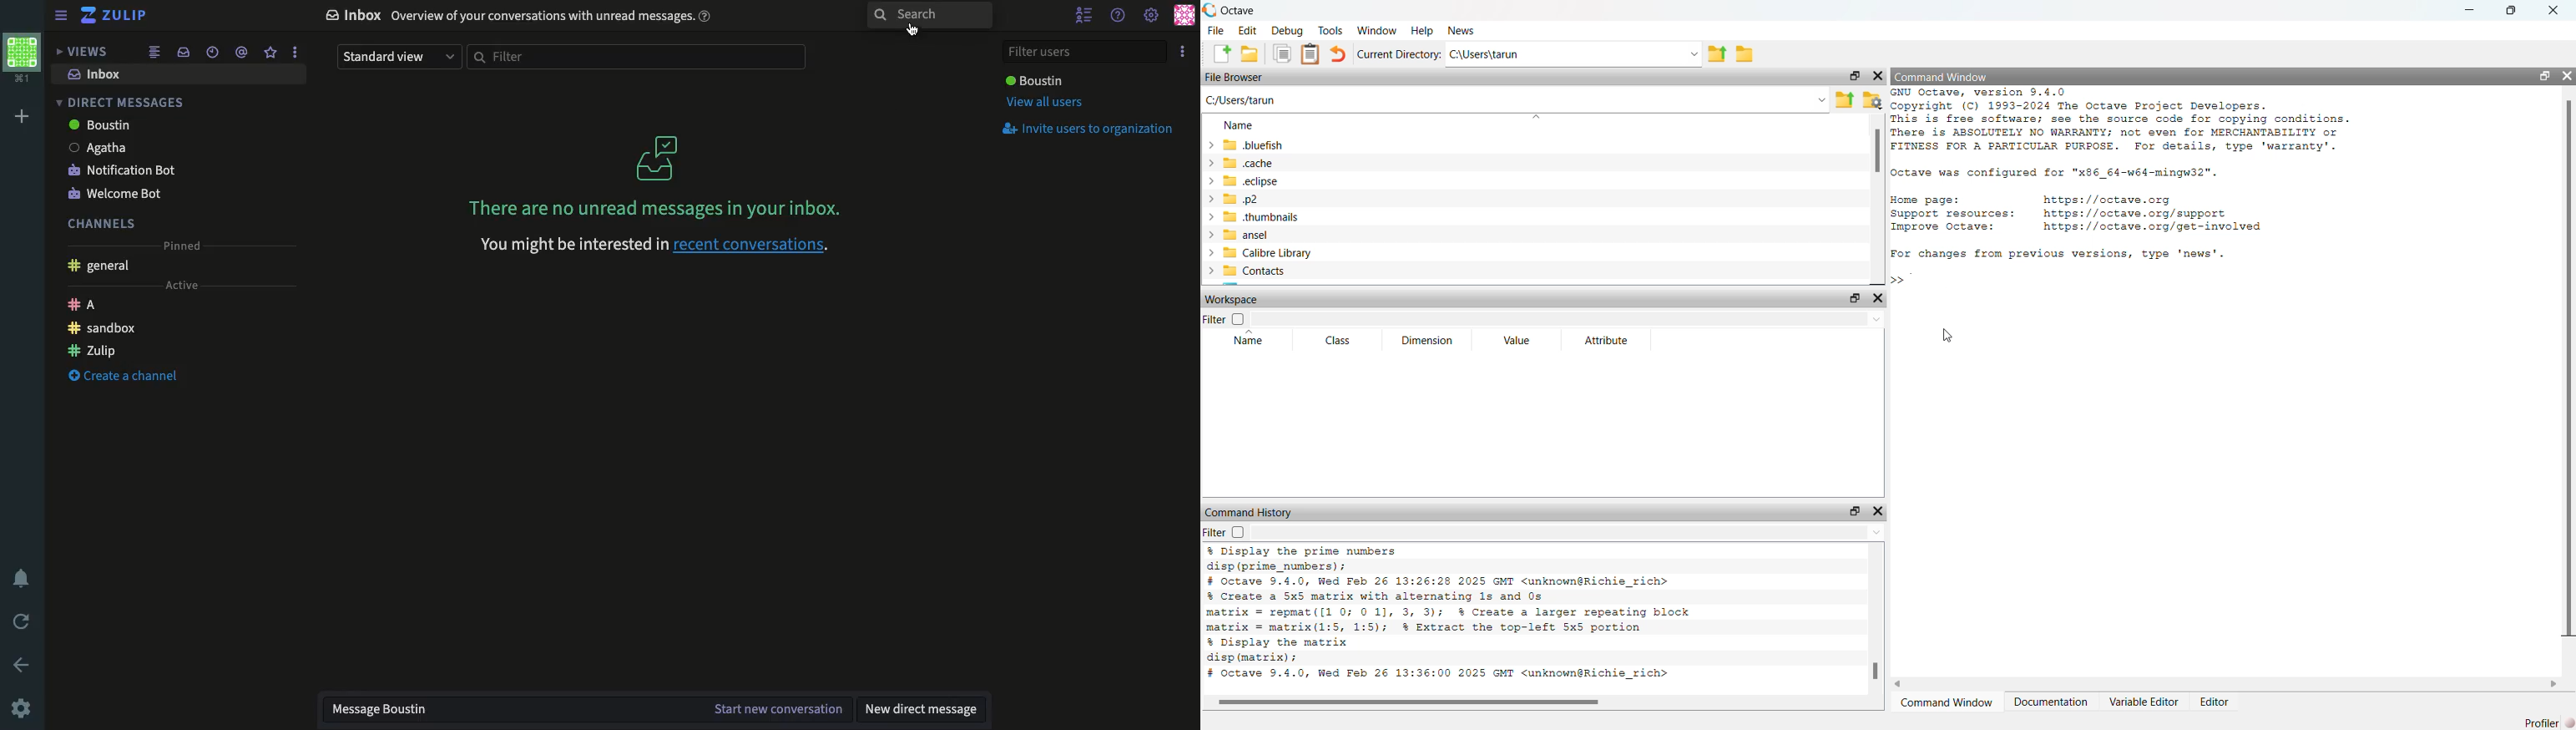 Image resolution: width=2576 pixels, height=756 pixels. Describe the element at coordinates (240, 53) in the screenshot. I see `Tagged` at that location.